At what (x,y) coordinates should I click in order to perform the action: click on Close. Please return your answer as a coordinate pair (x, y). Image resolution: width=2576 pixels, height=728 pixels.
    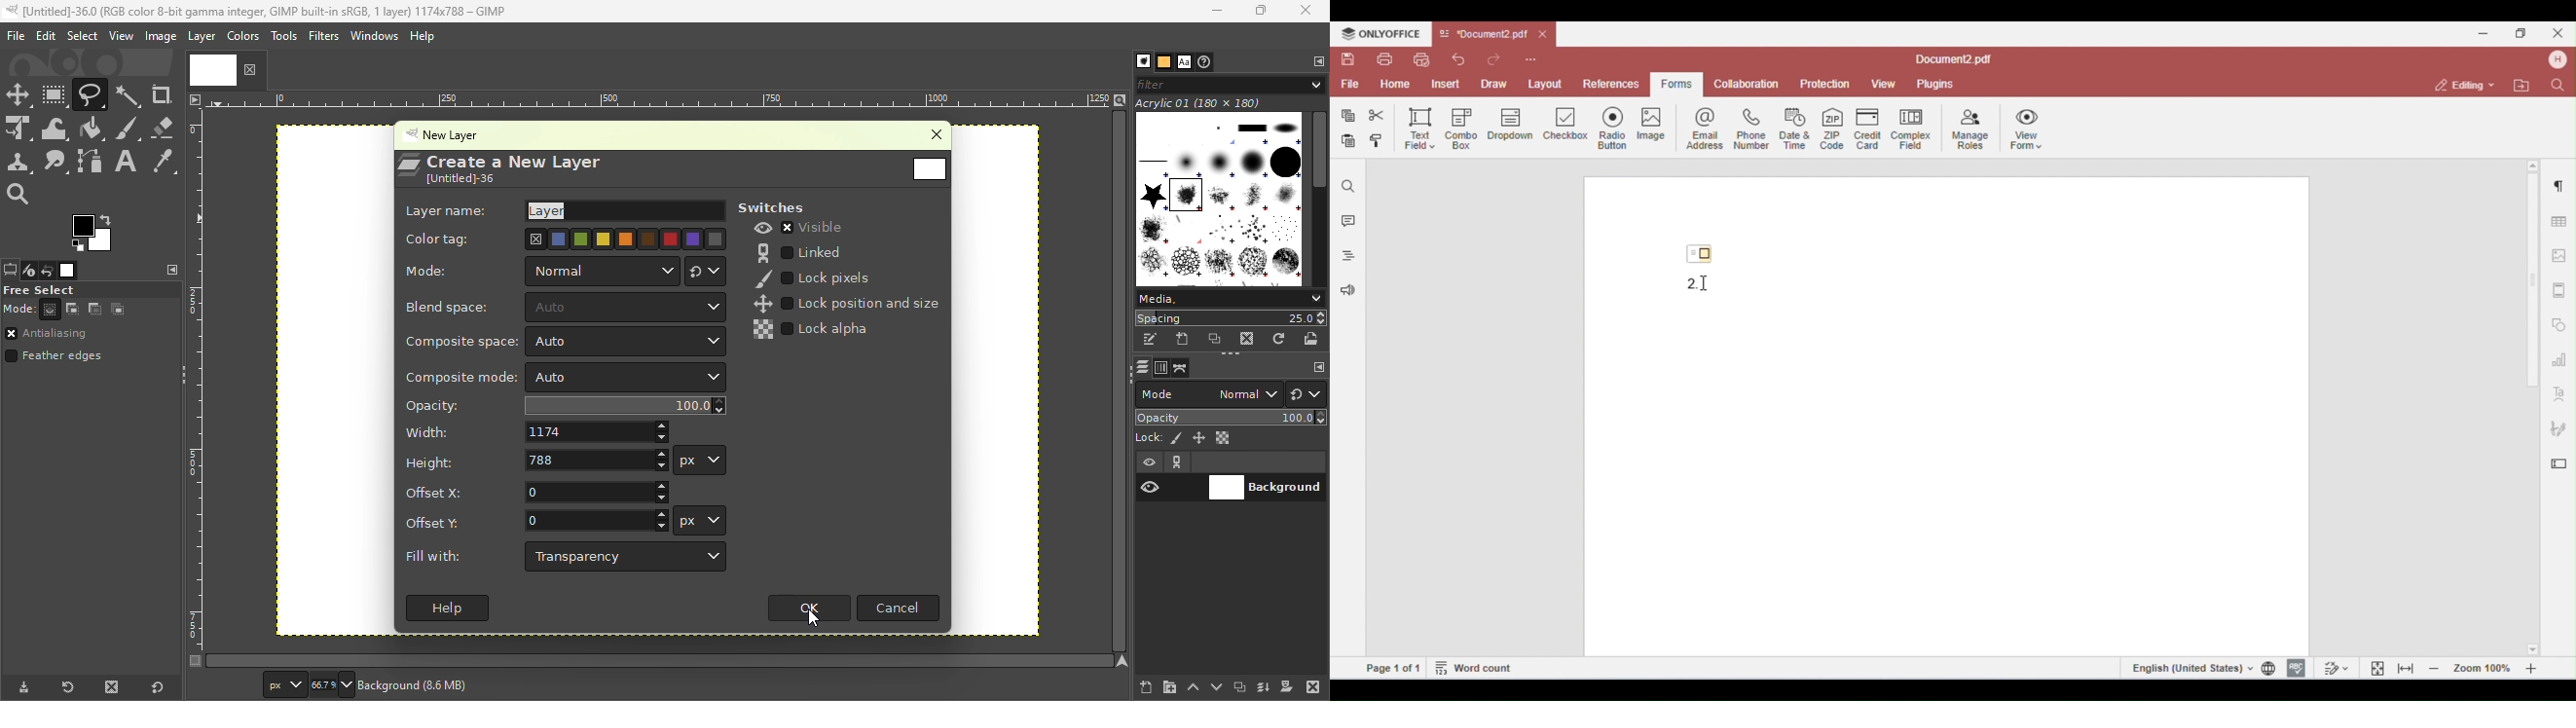
    Looking at the image, I should click on (930, 136).